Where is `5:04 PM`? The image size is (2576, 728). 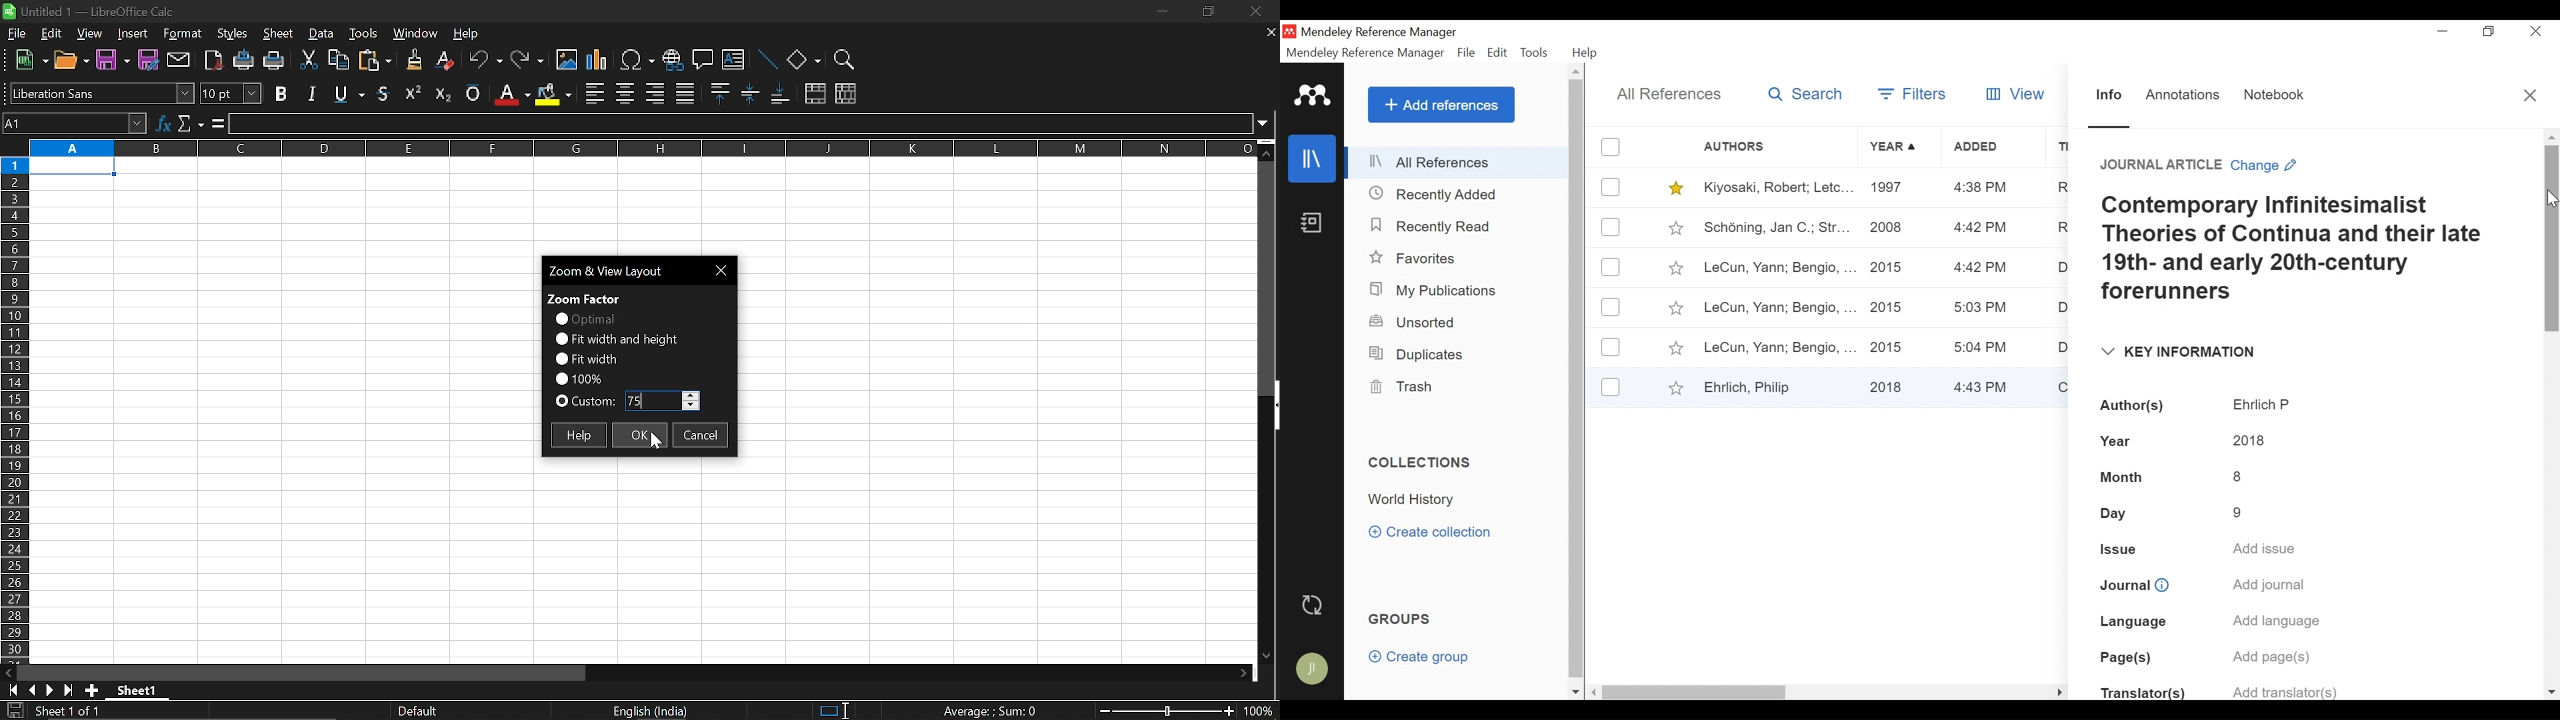
5:04 PM is located at coordinates (1983, 347).